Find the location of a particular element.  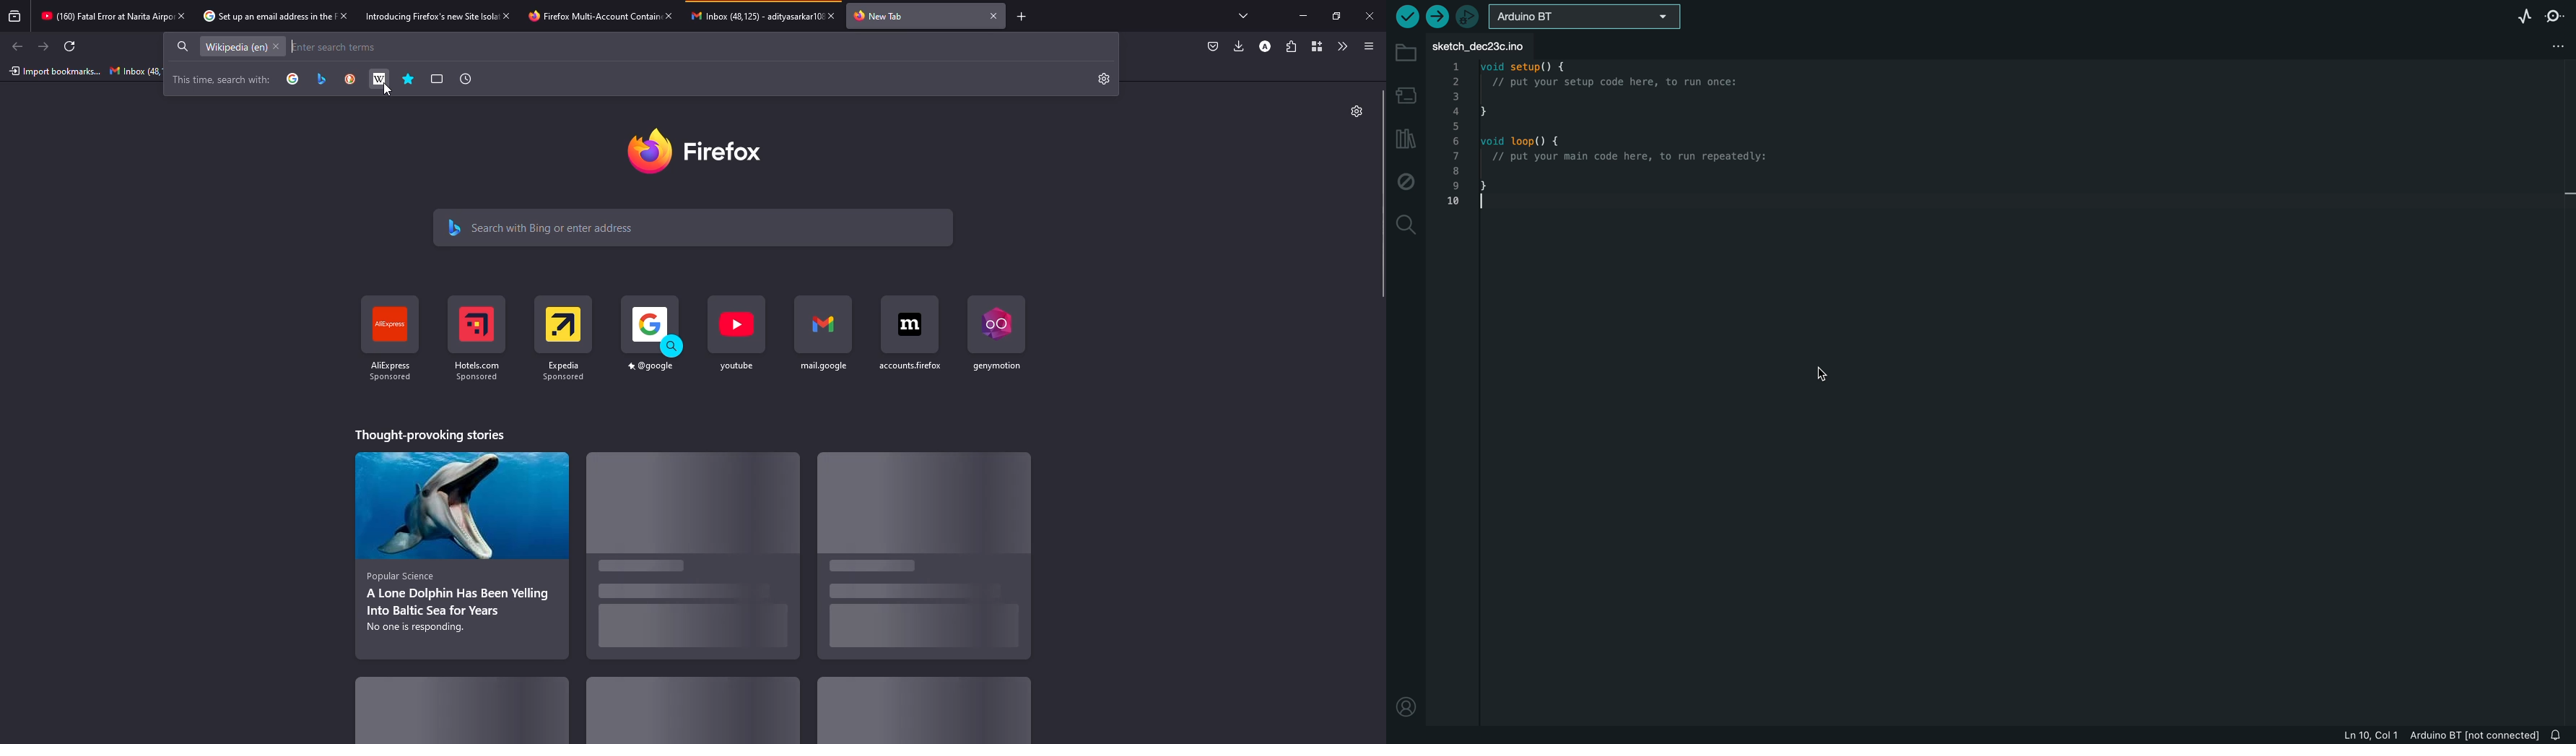

settings is located at coordinates (1356, 111).